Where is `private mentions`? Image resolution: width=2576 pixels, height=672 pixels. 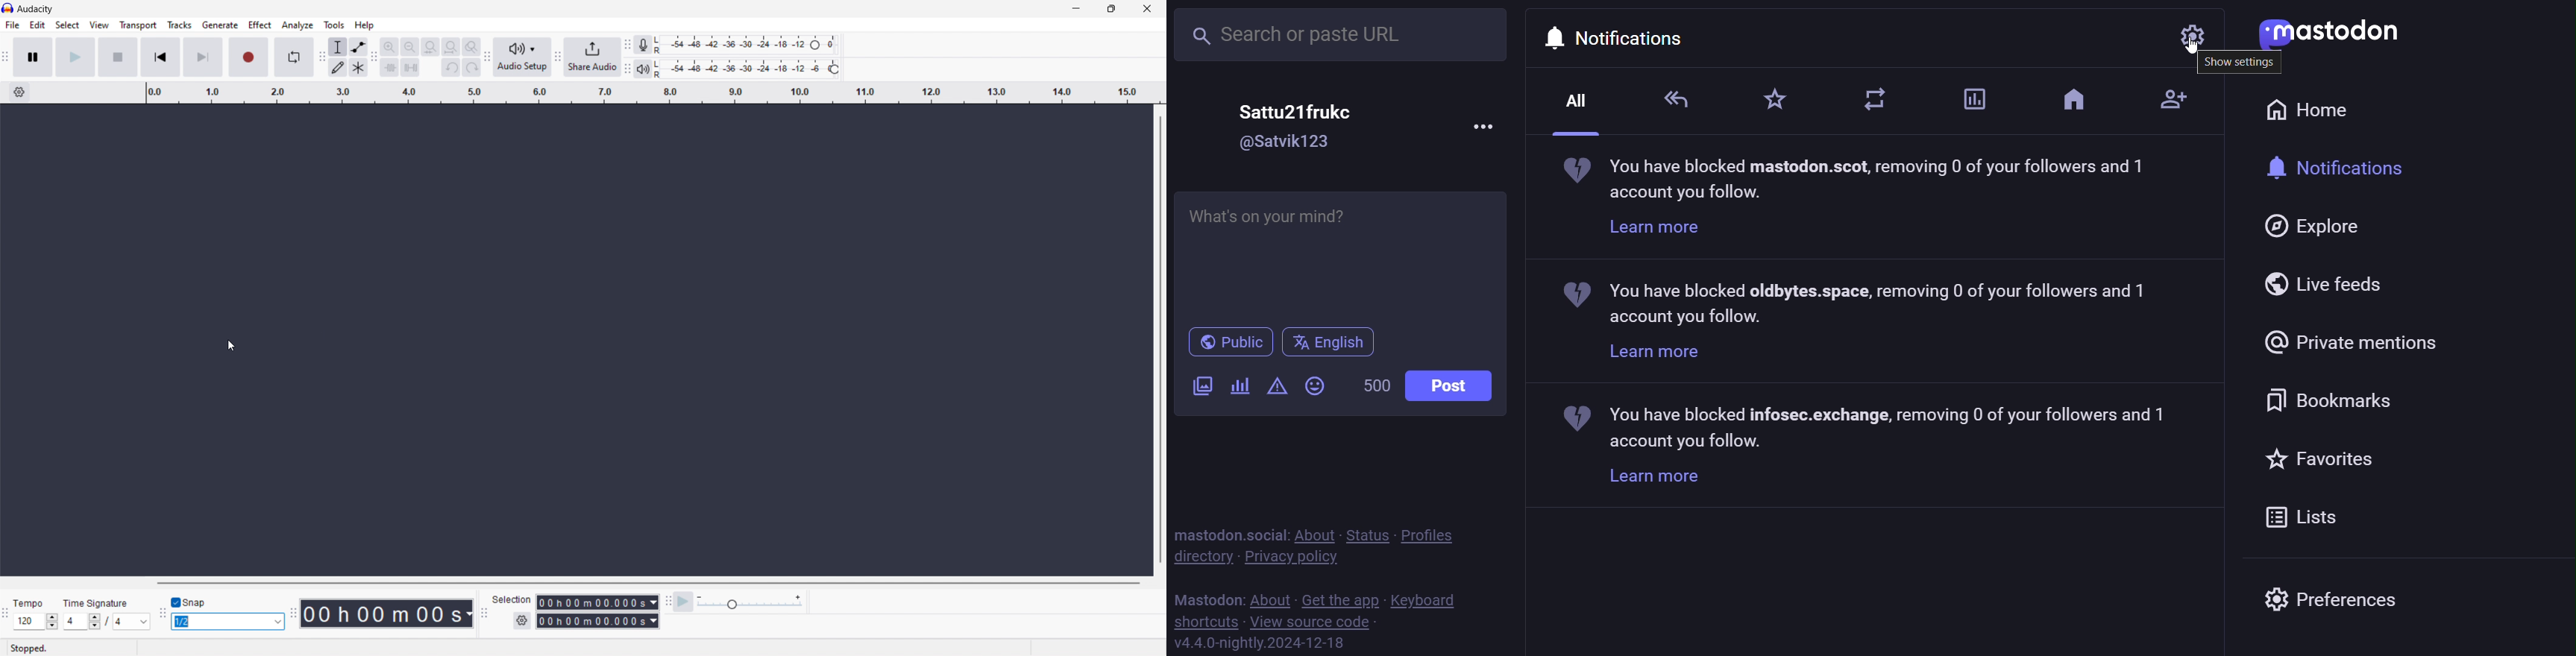 private mentions is located at coordinates (2352, 341).